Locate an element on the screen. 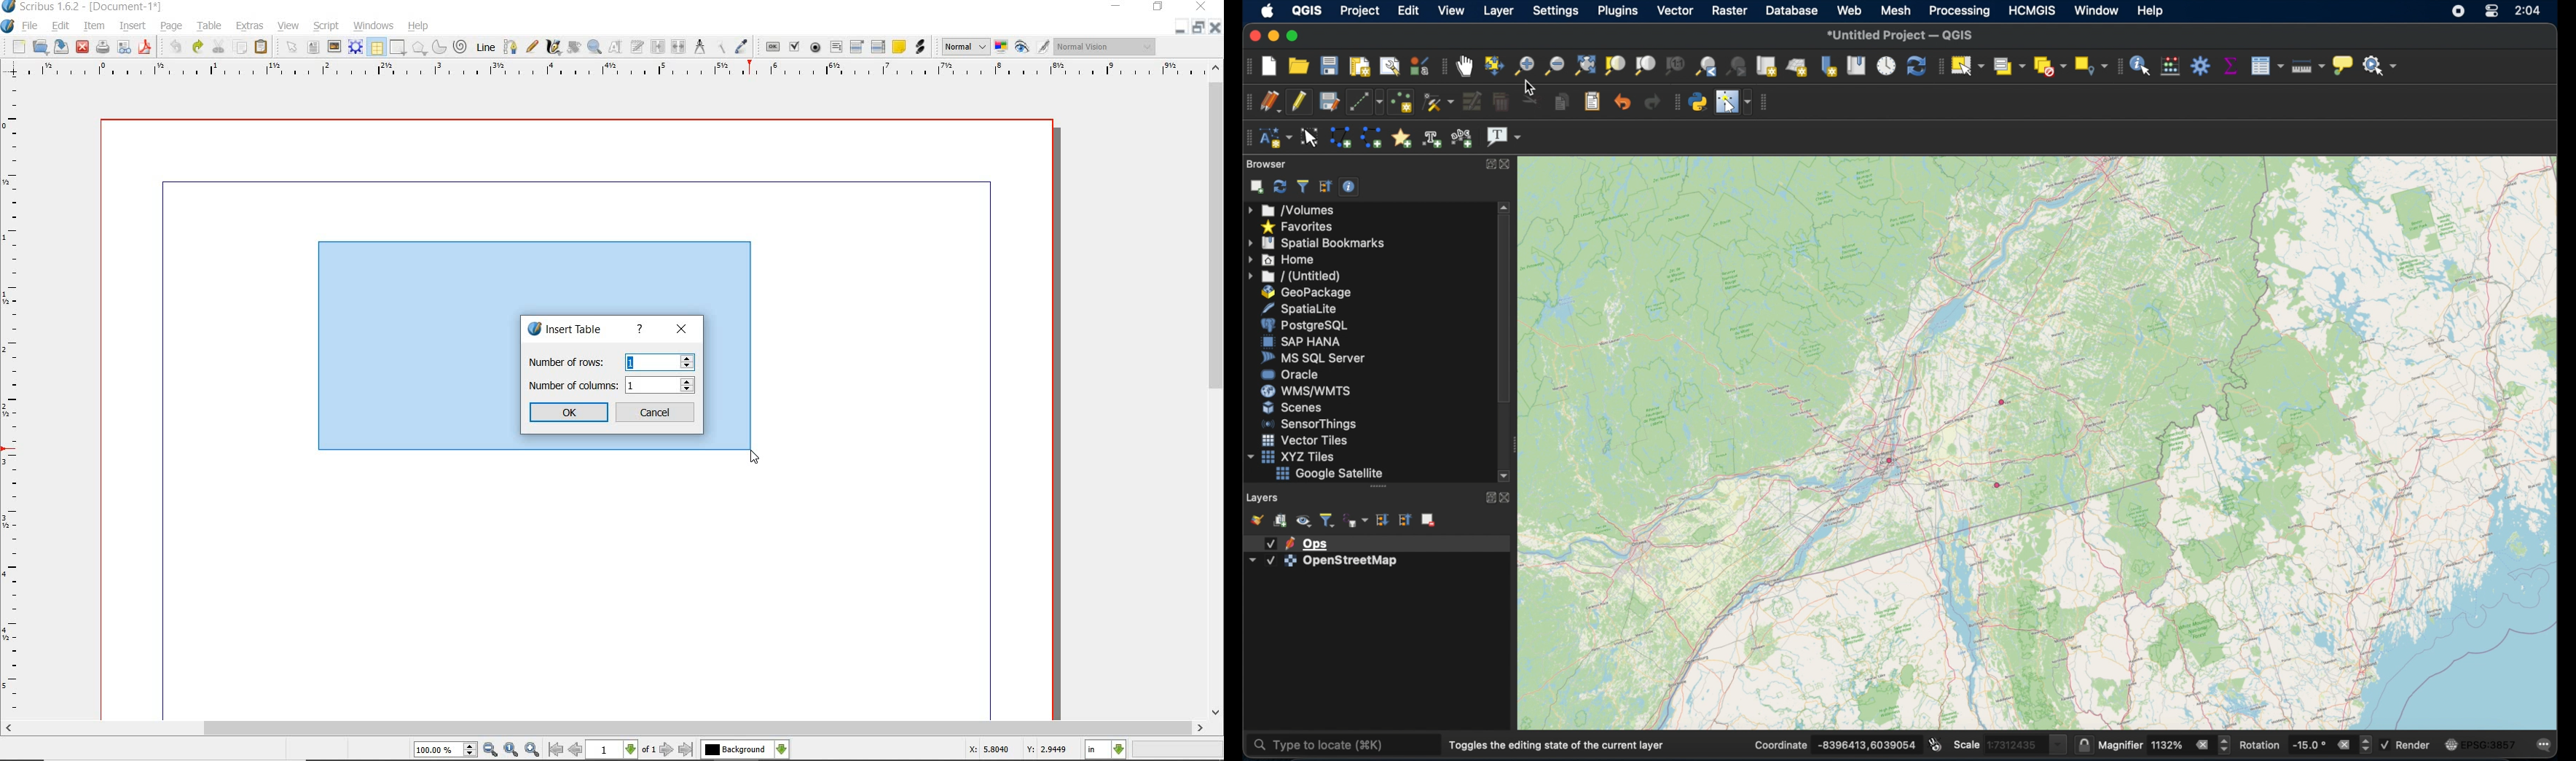  delete selected is located at coordinates (1500, 102).